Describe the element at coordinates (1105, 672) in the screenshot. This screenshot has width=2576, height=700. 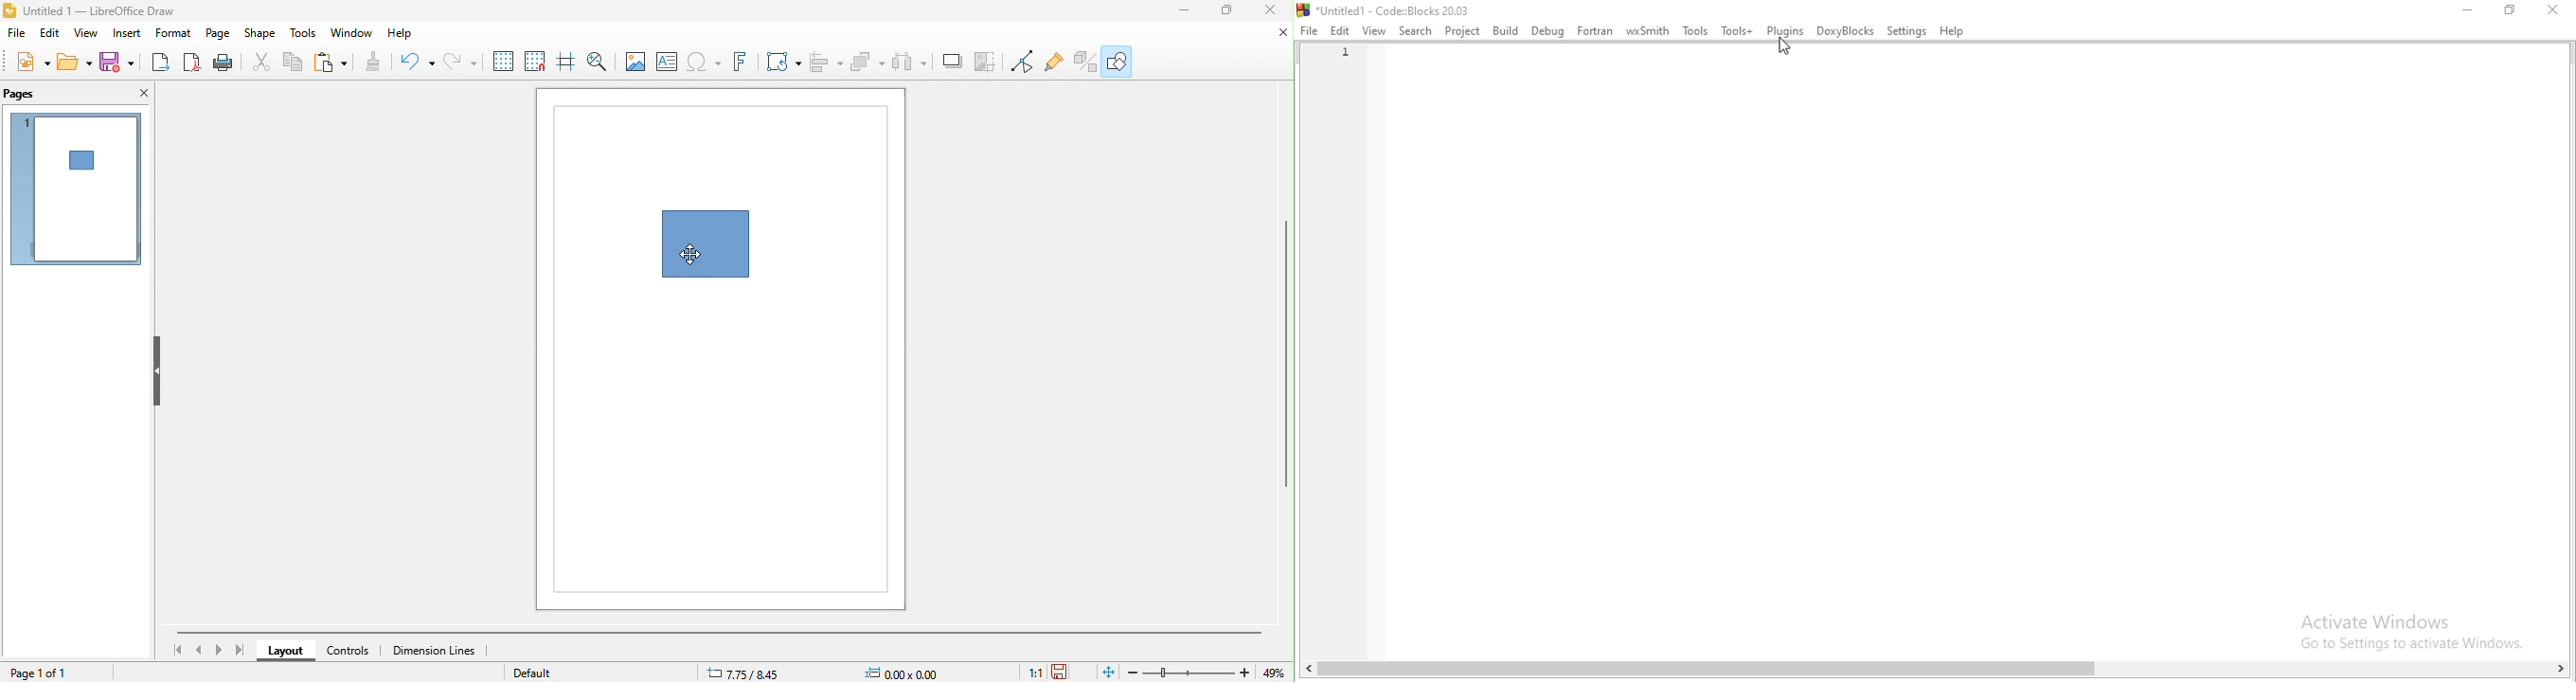
I see `fill page to current window` at that location.